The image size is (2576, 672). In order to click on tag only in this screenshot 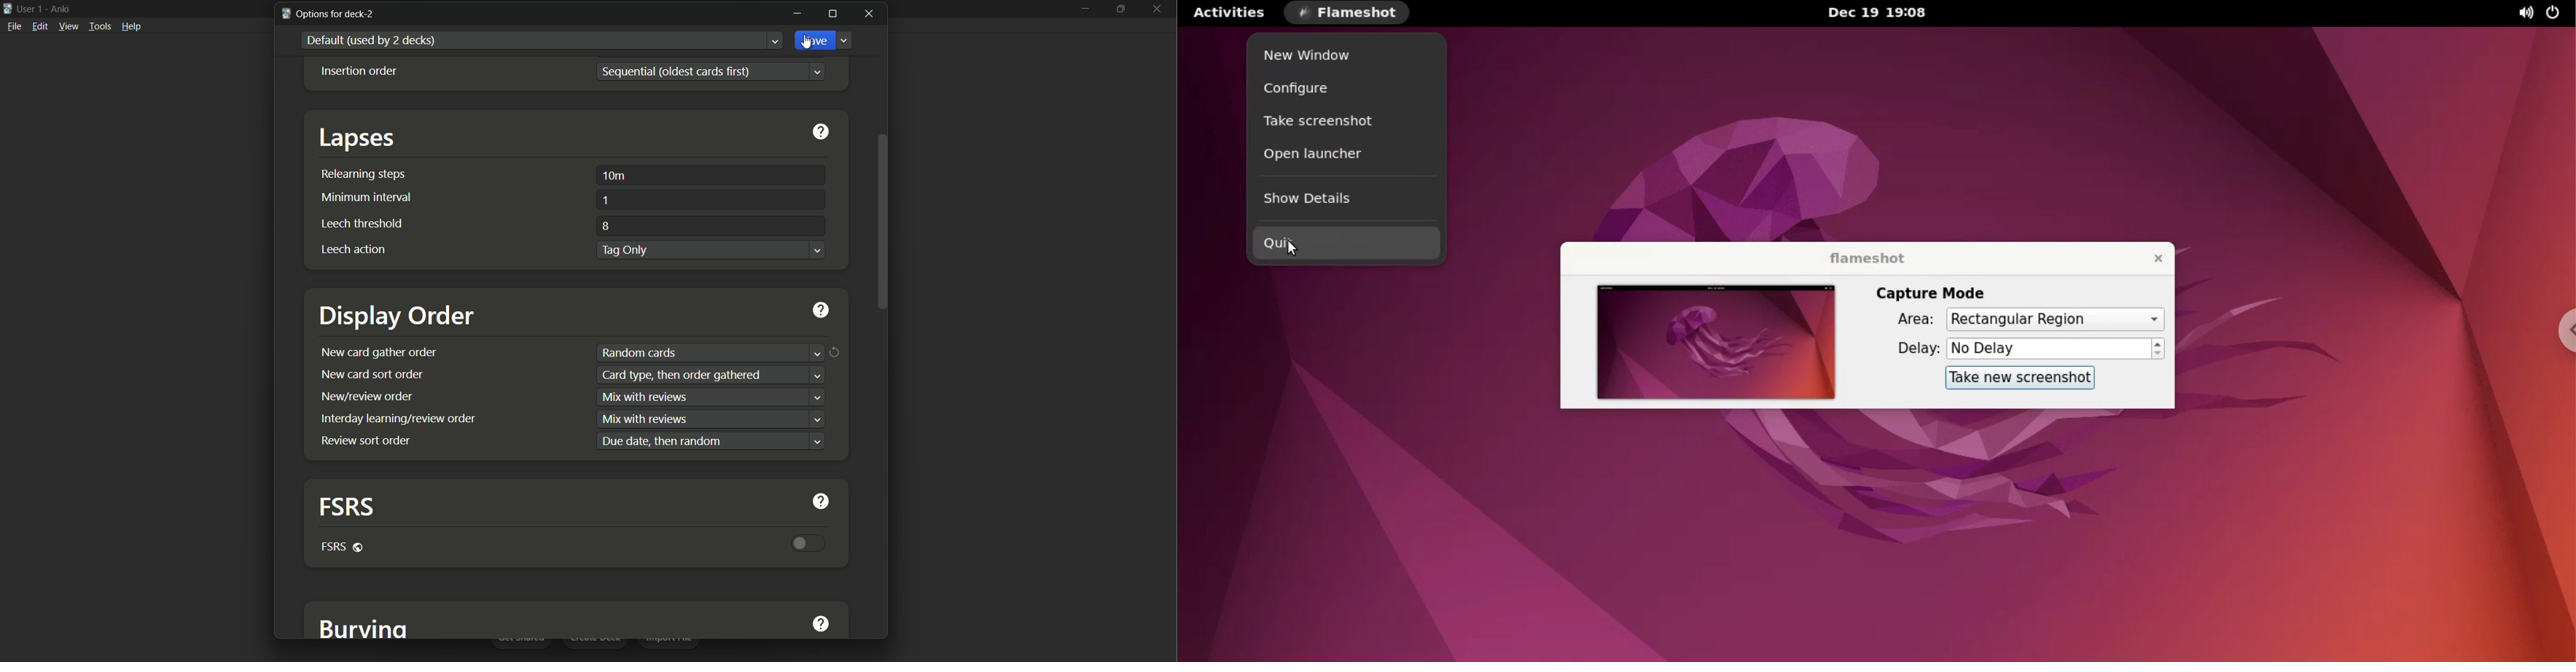, I will do `click(624, 251)`.